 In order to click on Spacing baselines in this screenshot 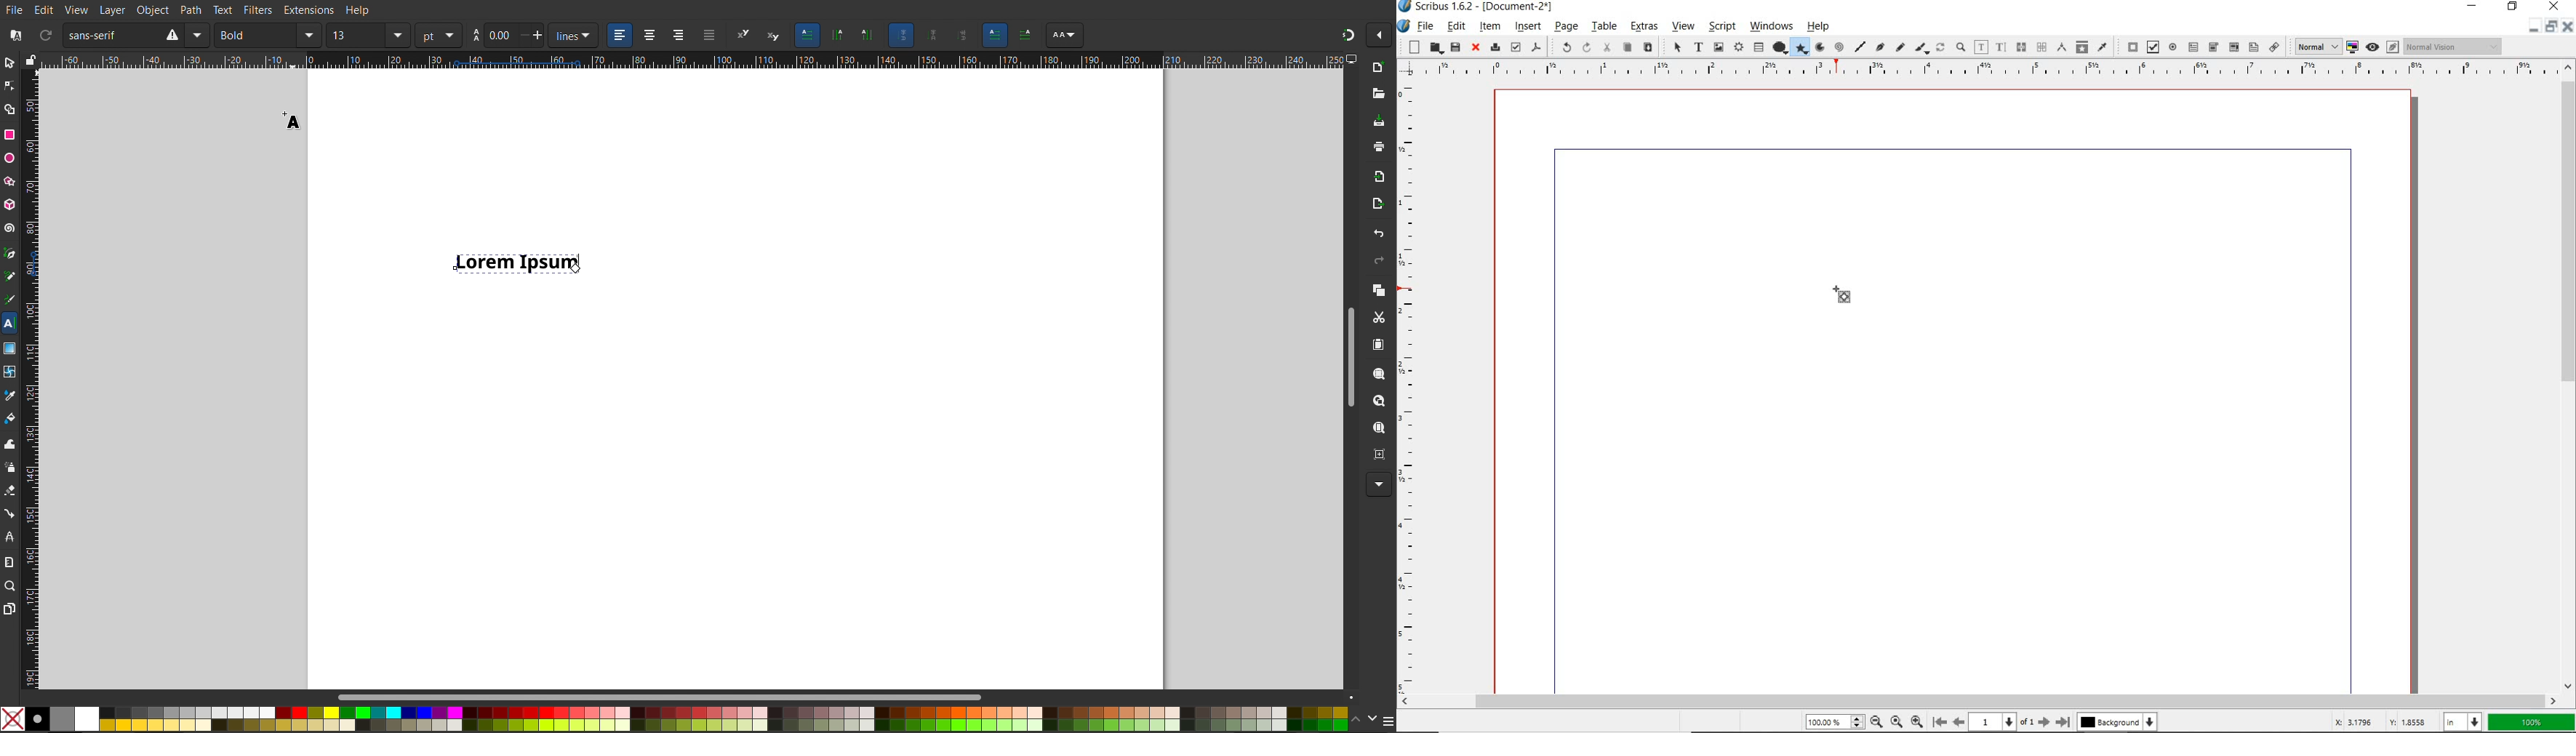, I will do `click(508, 36)`.